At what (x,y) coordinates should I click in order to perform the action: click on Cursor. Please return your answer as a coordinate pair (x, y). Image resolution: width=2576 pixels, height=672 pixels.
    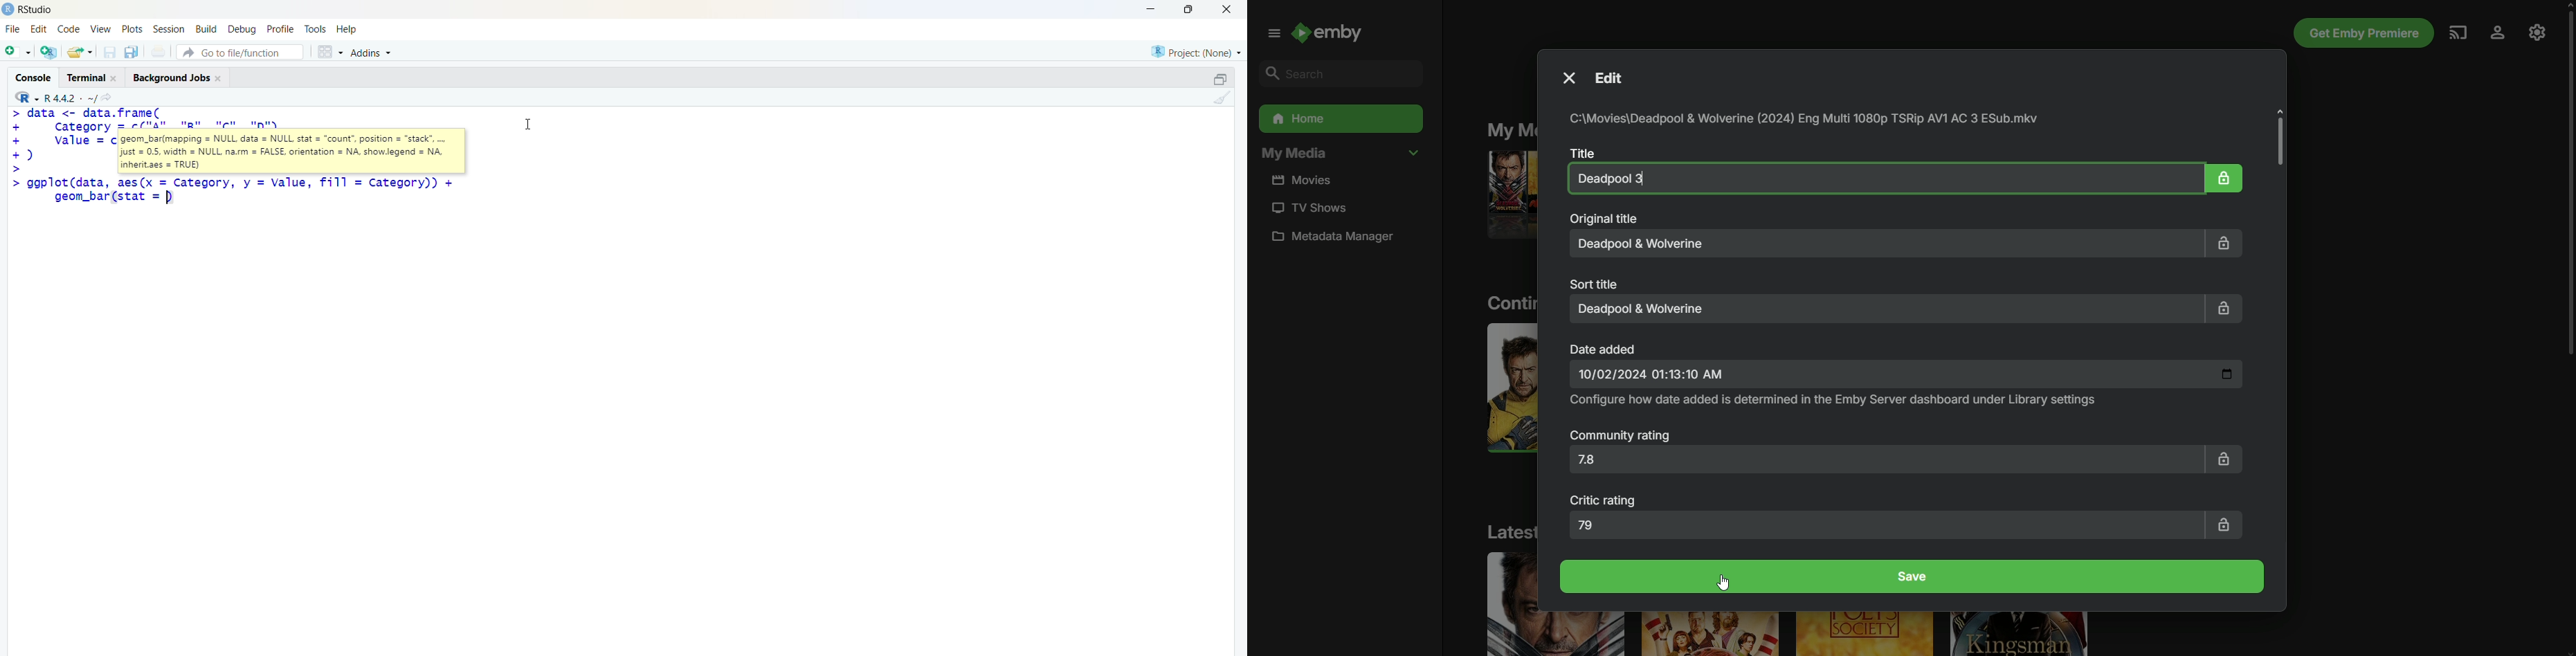
    Looking at the image, I should click on (1718, 583).